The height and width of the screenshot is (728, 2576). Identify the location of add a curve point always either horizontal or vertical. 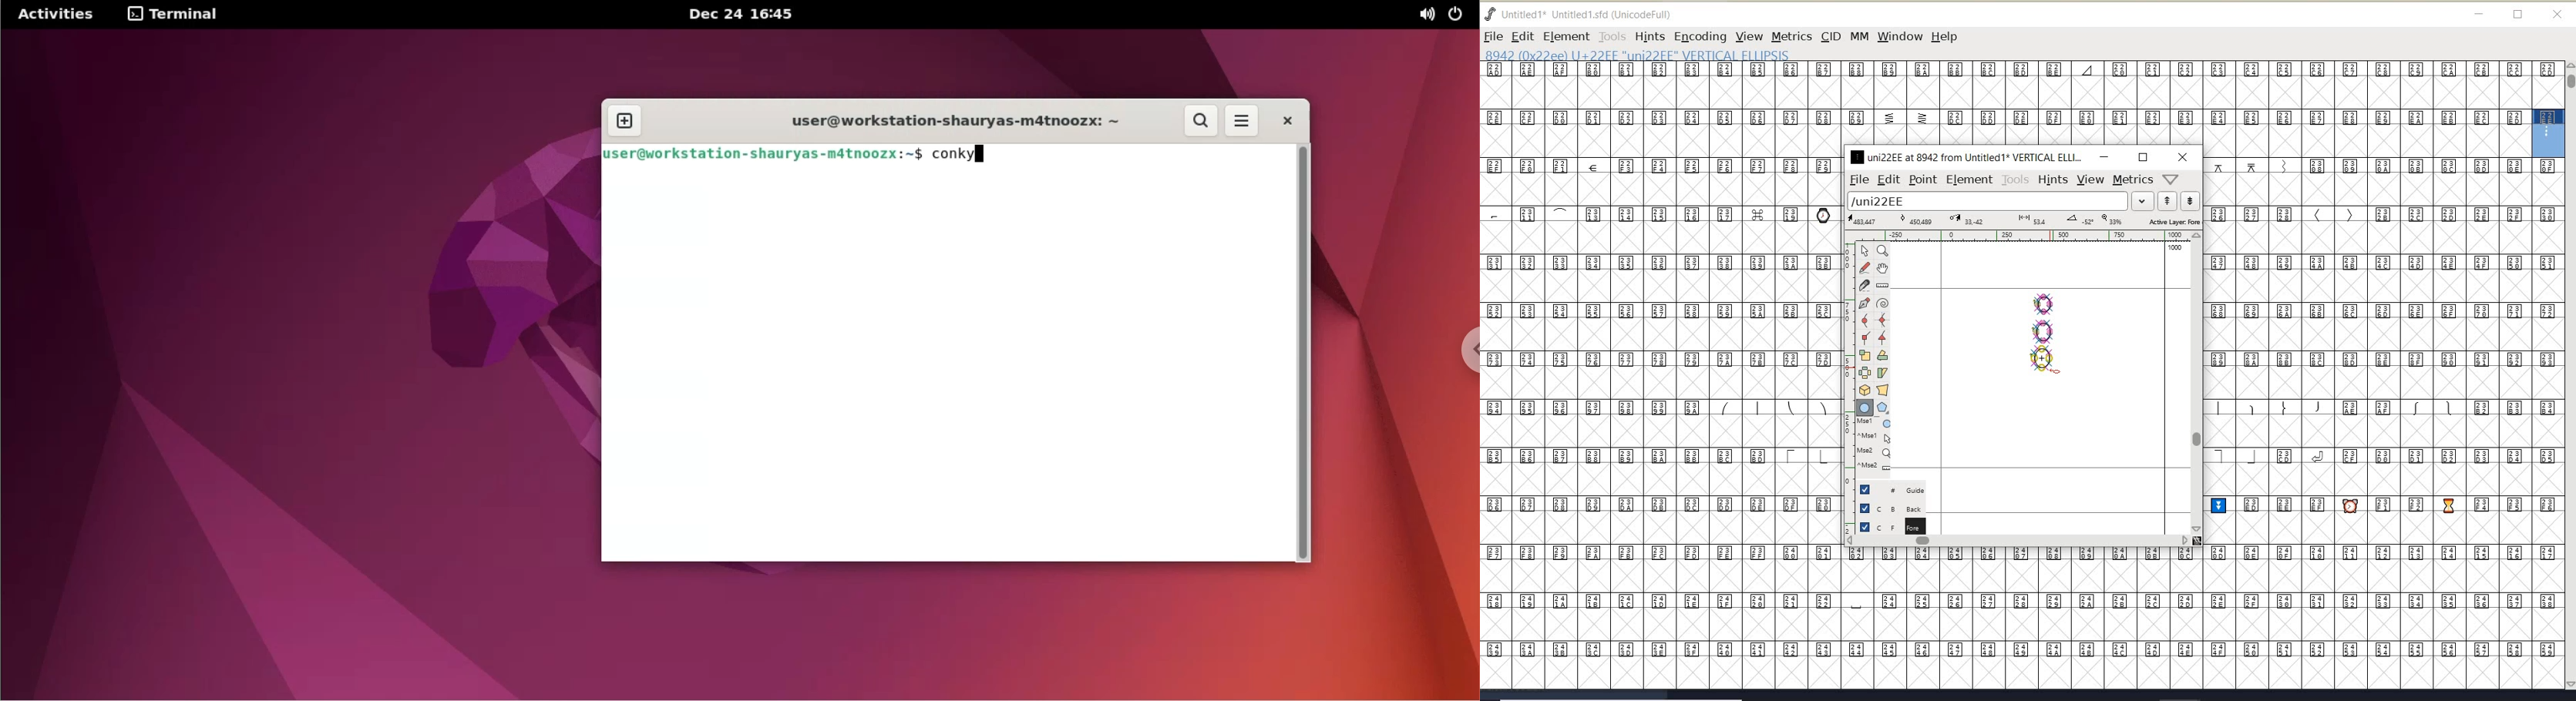
(1881, 320).